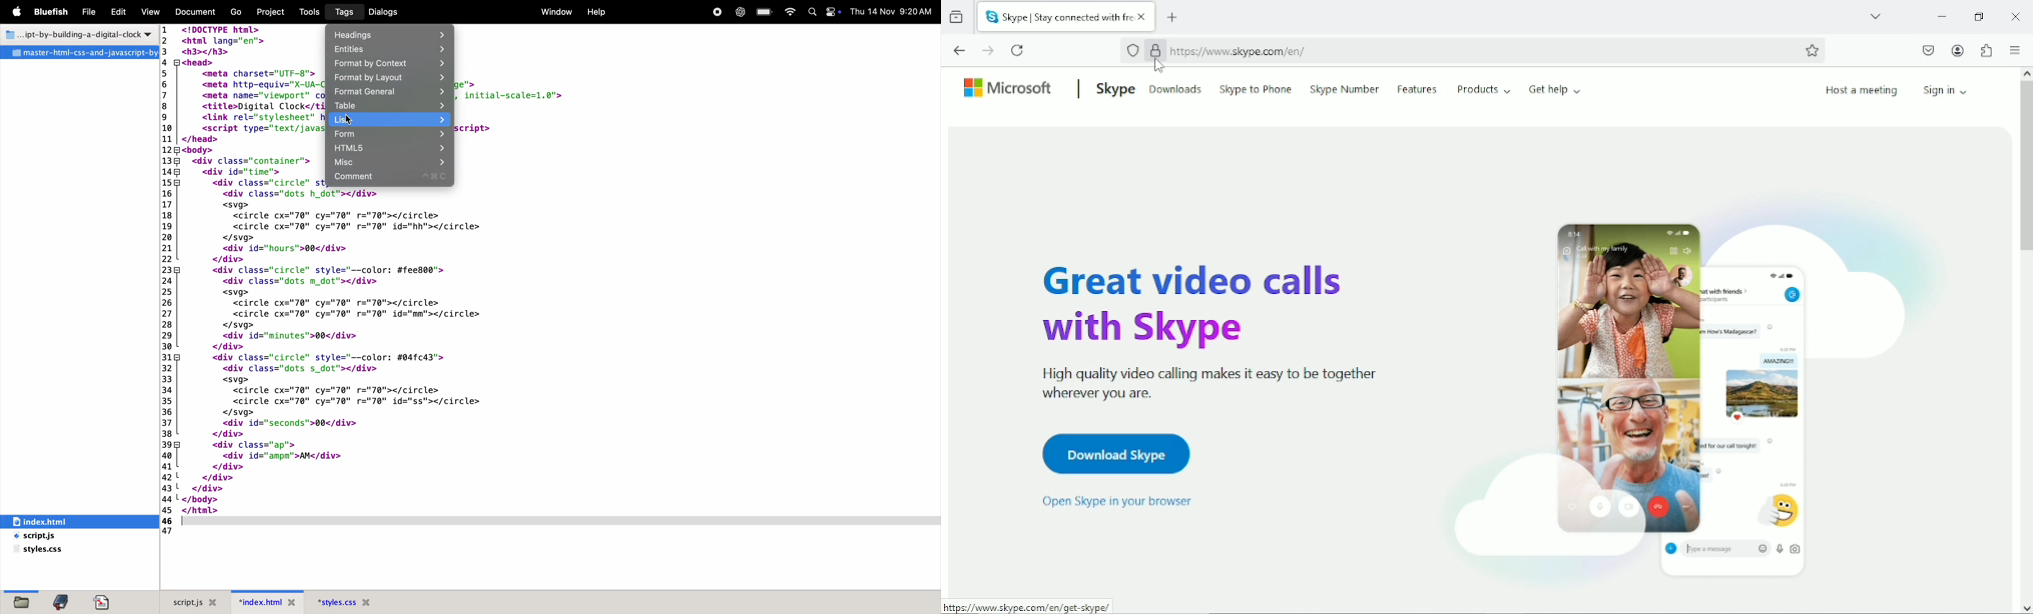 Image resolution: width=2044 pixels, height=616 pixels. What do you see at coordinates (1941, 16) in the screenshot?
I see `Minimize` at bounding box center [1941, 16].